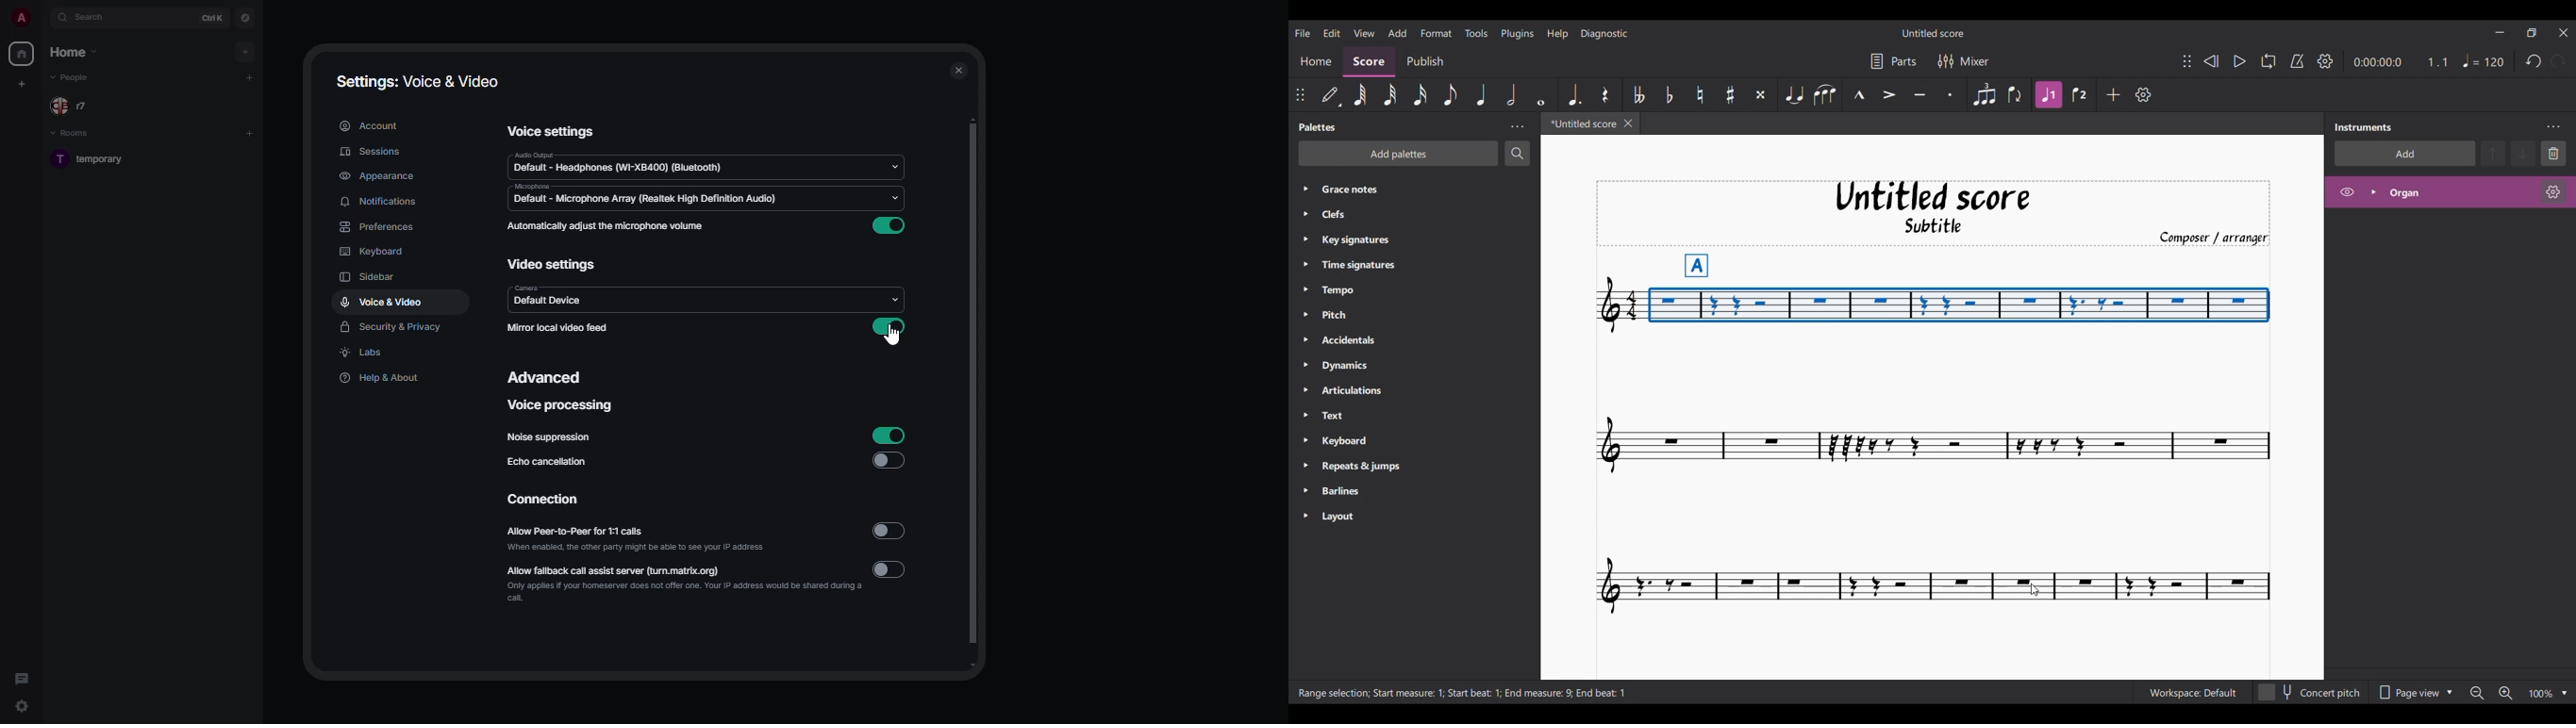 The width and height of the screenshot is (2576, 728). Describe the element at coordinates (1605, 34) in the screenshot. I see `Diagnostic menu` at that location.